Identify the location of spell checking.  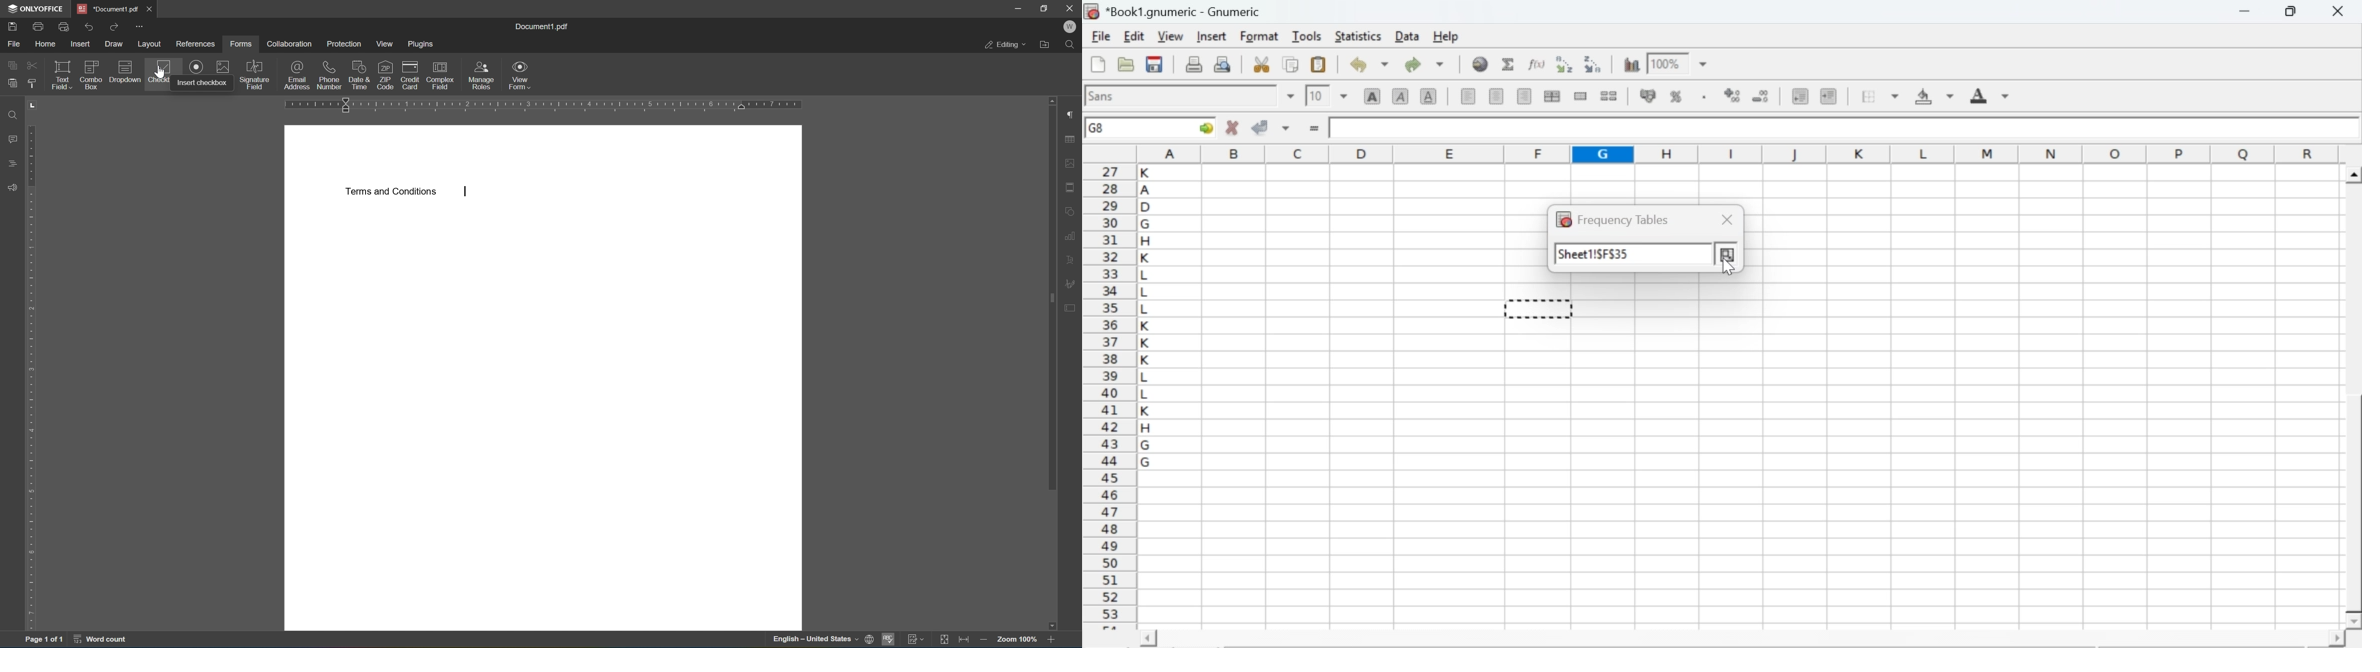
(890, 640).